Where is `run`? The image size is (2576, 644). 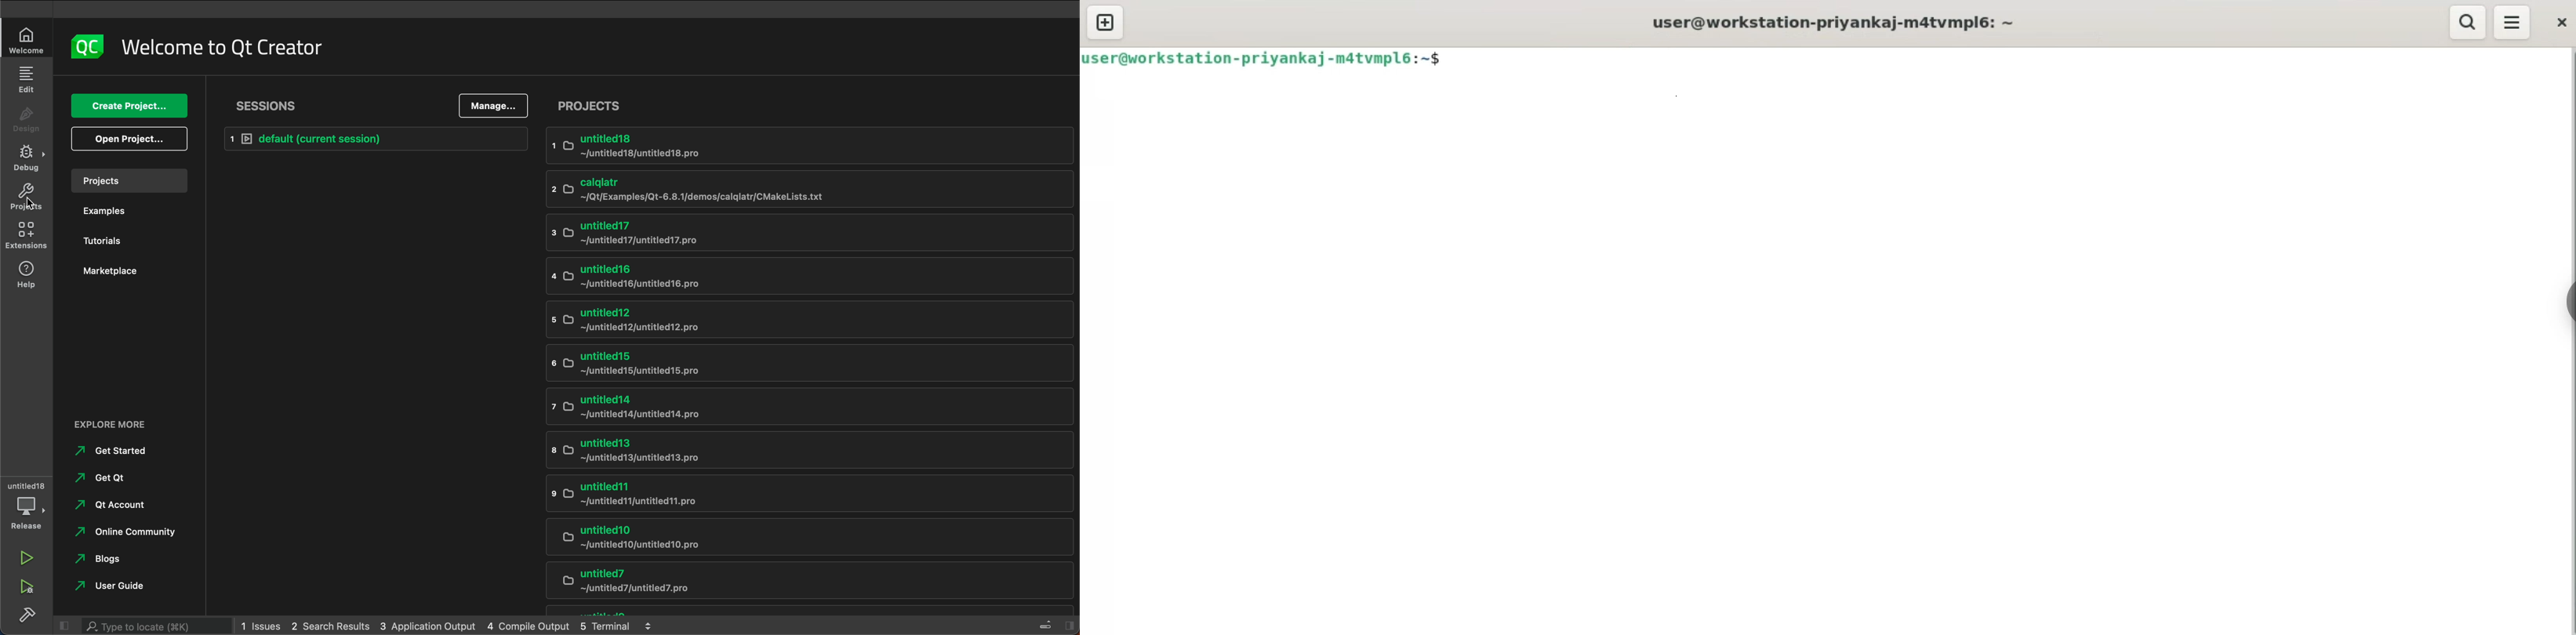 run is located at coordinates (27, 556).